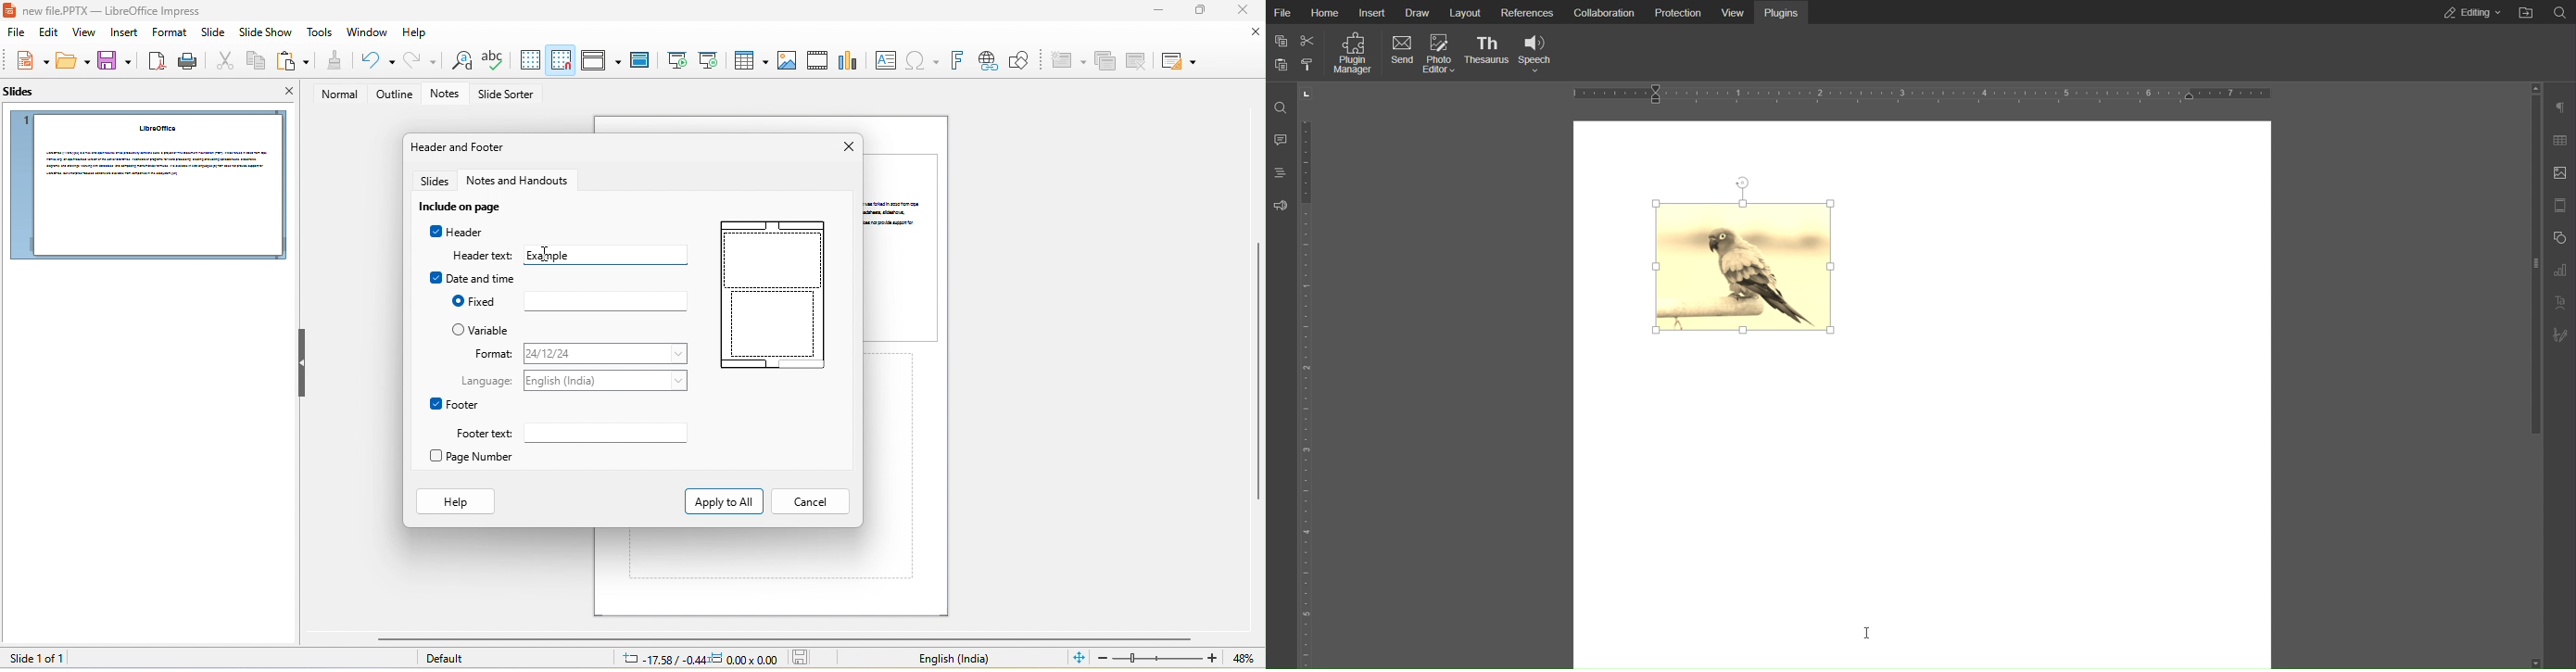 The width and height of the screenshot is (2576, 672). What do you see at coordinates (1281, 103) in the screenshot?
I see `Search` at bounding box center [1281, 103].